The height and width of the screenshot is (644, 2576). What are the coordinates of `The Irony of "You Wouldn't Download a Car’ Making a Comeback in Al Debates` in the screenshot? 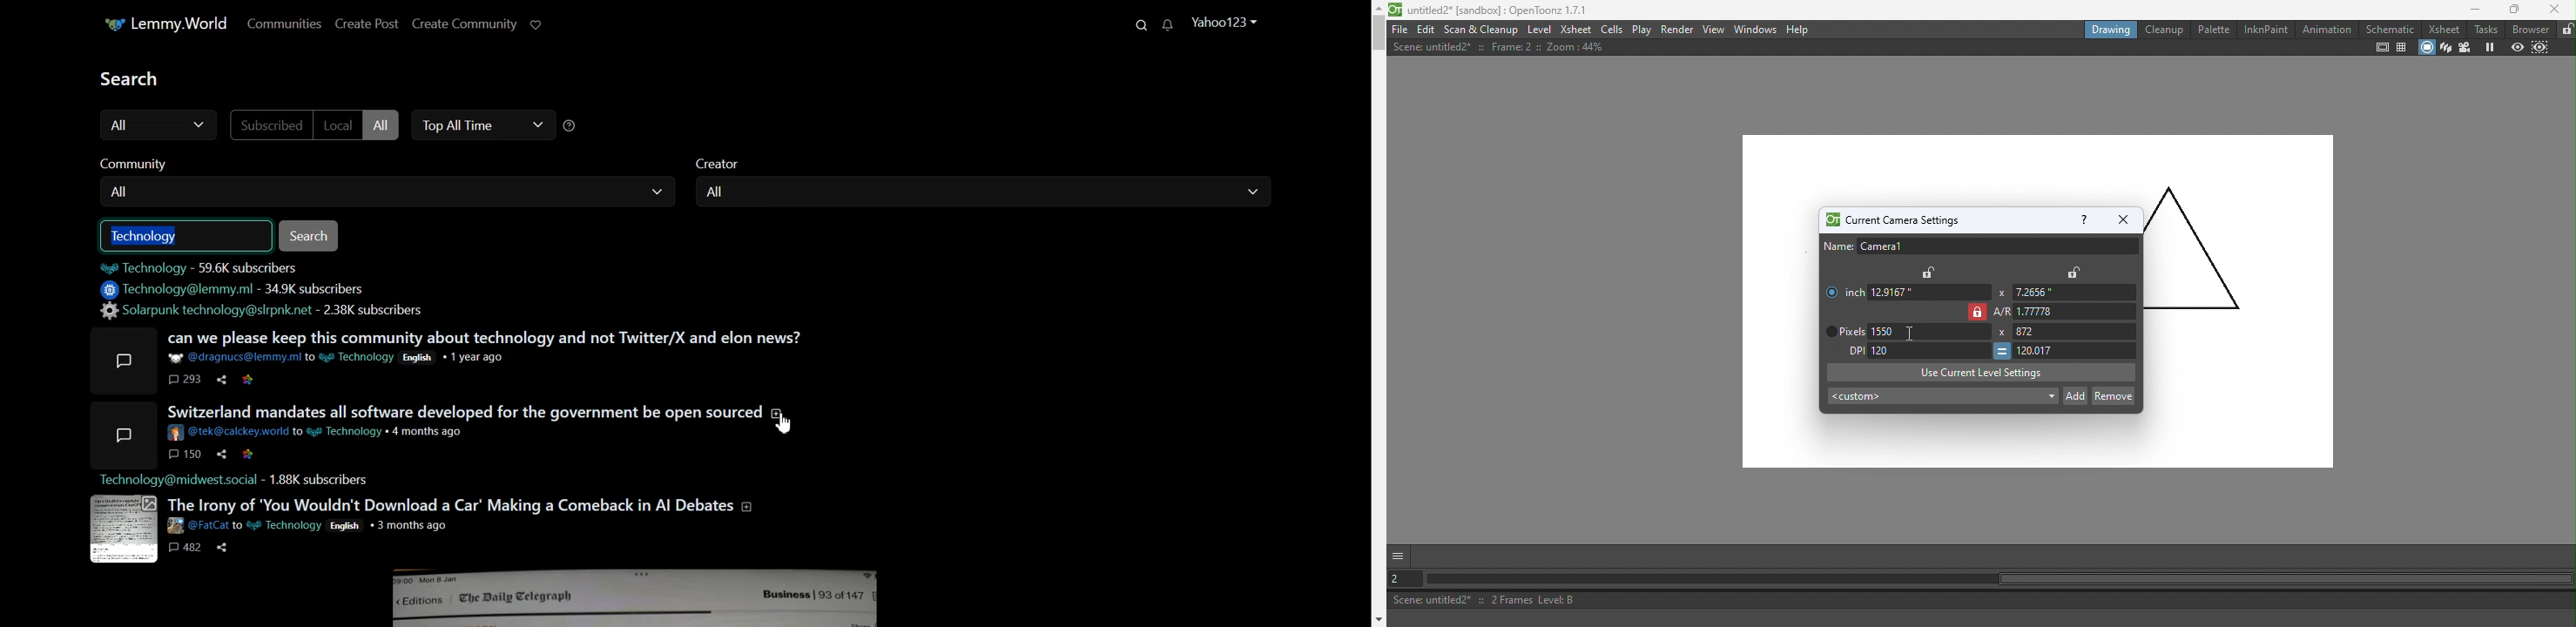 It's located at (460, 505).